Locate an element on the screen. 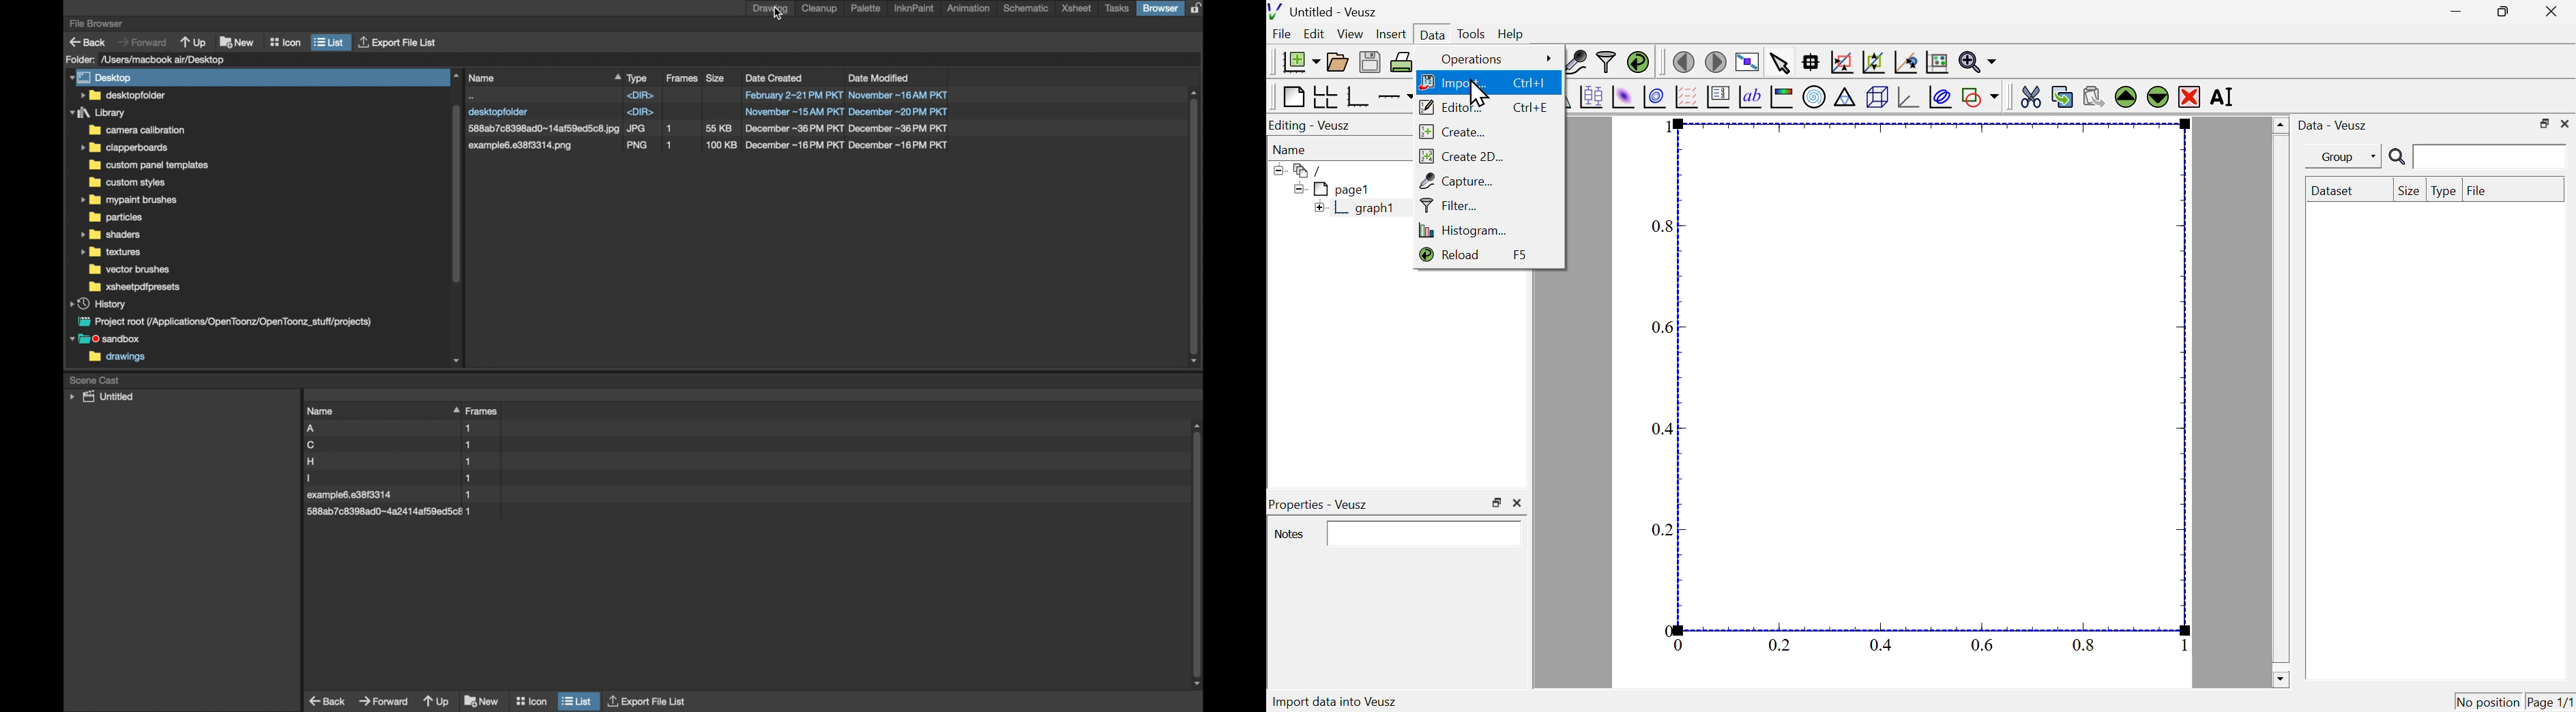  folder is located at coordinates (127, 200).